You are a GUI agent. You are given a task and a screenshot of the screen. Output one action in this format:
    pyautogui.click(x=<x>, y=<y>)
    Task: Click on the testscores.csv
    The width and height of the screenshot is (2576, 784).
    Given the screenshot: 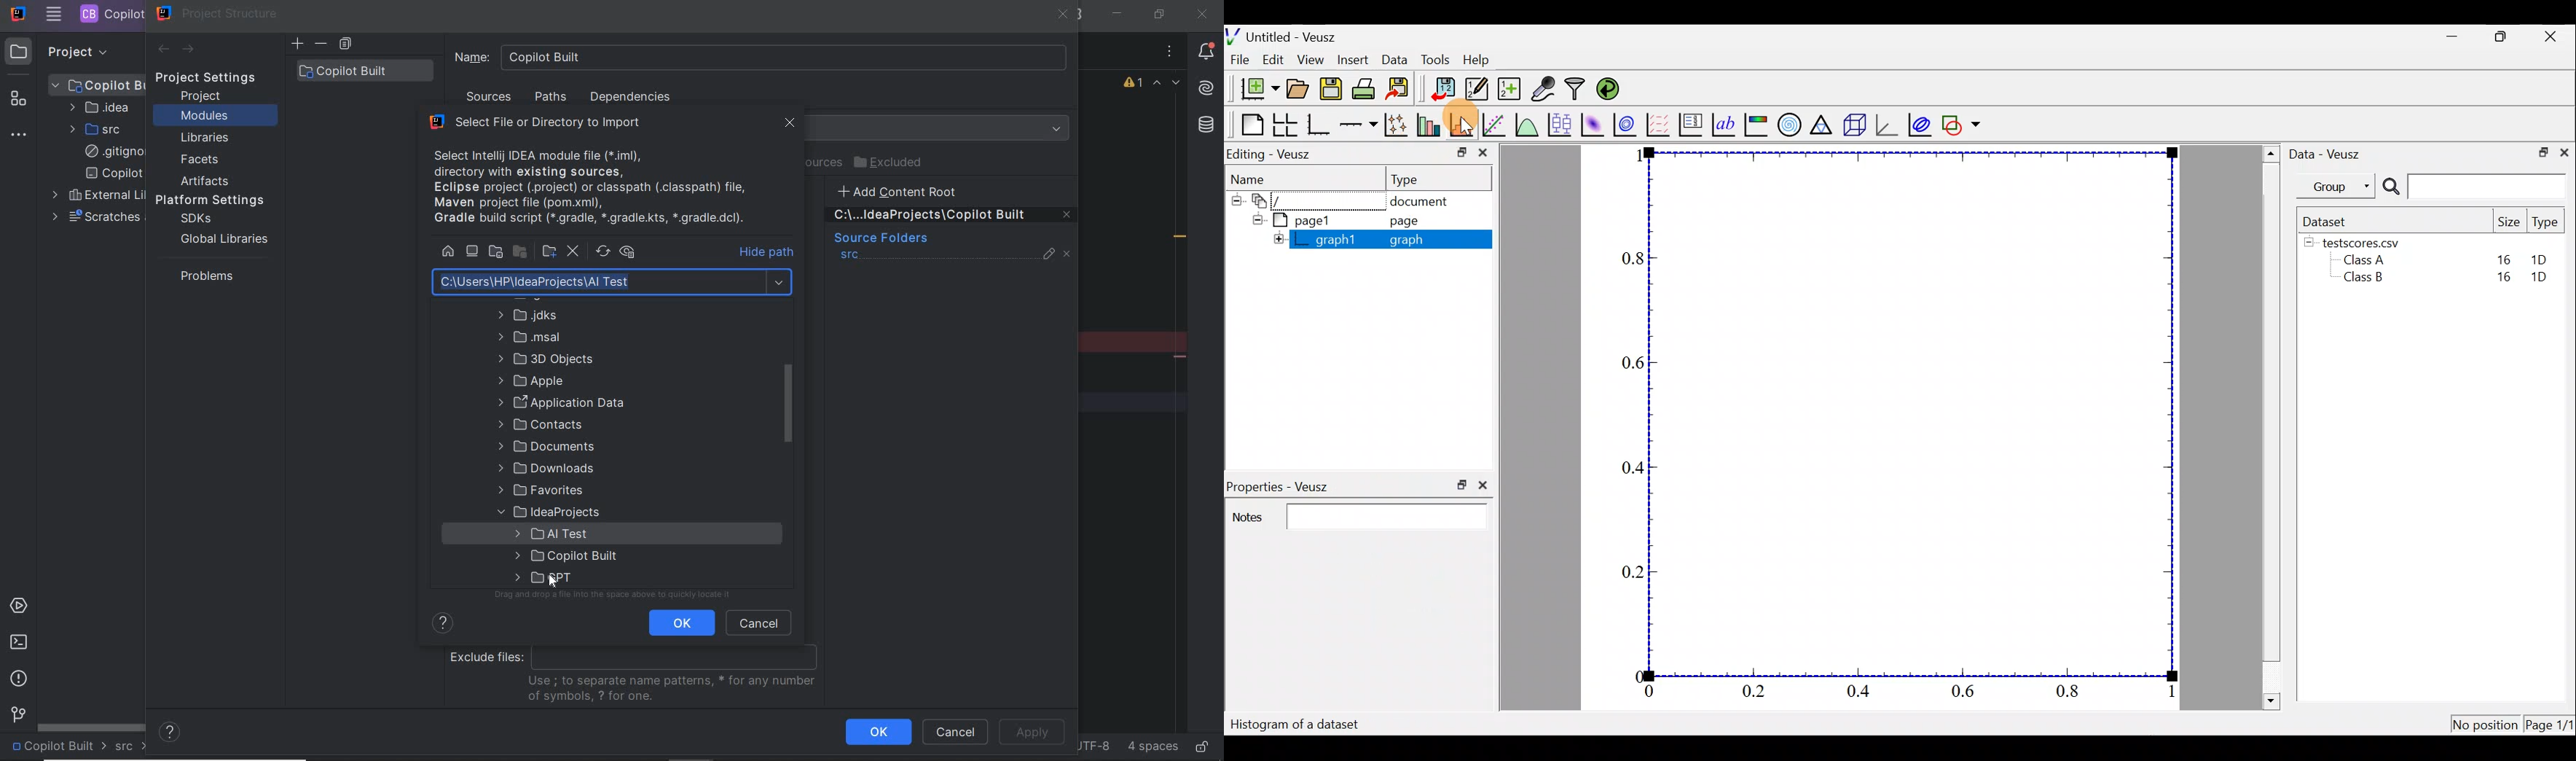 What is the action you would take?
    pyautogui.click(x=2369, y=242)
    